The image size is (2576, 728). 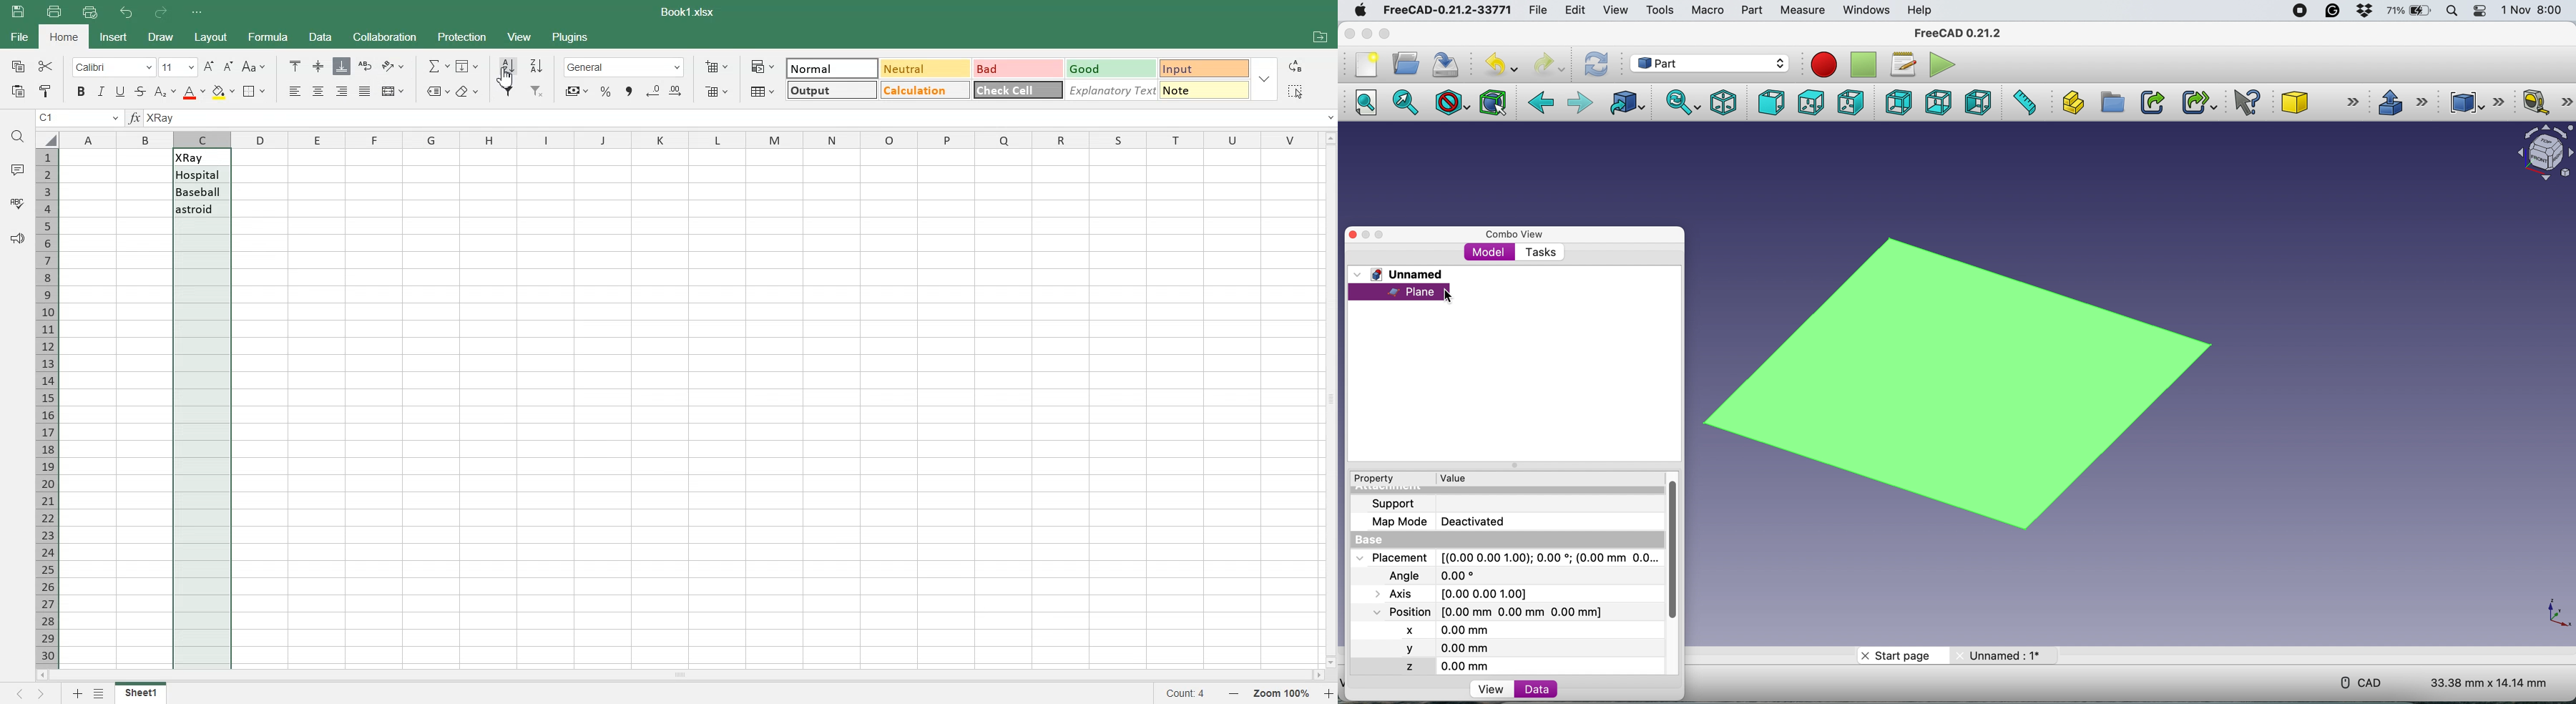 I want to click on Underline, so click(x=122, y=91).